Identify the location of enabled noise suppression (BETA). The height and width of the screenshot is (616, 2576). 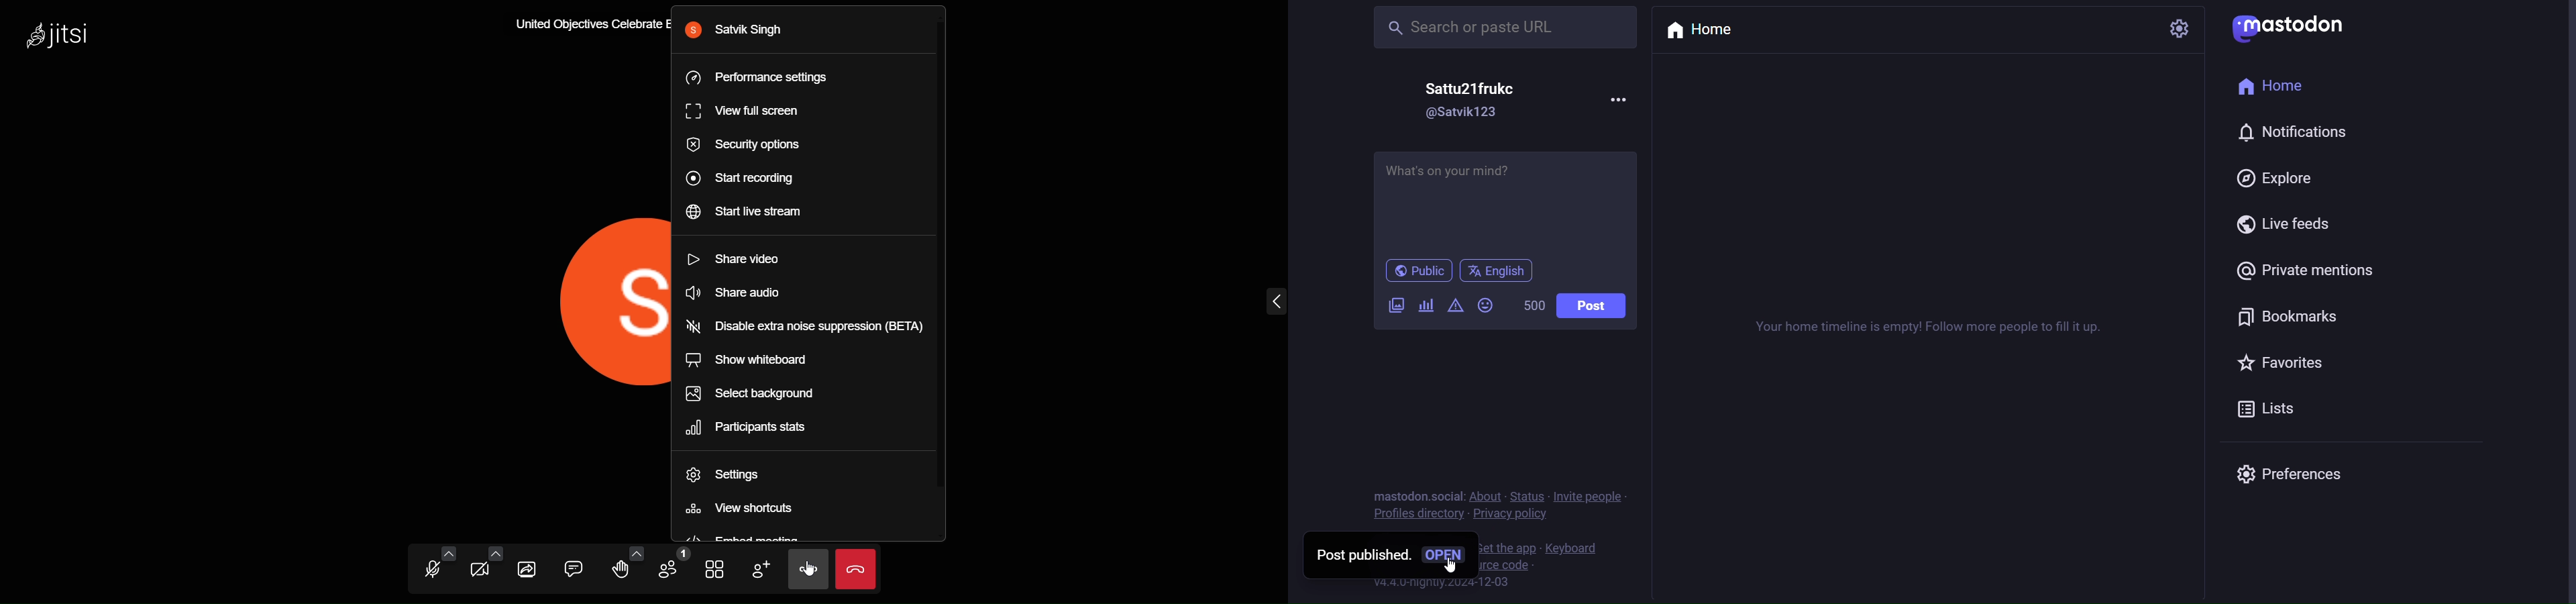
(810, 327).